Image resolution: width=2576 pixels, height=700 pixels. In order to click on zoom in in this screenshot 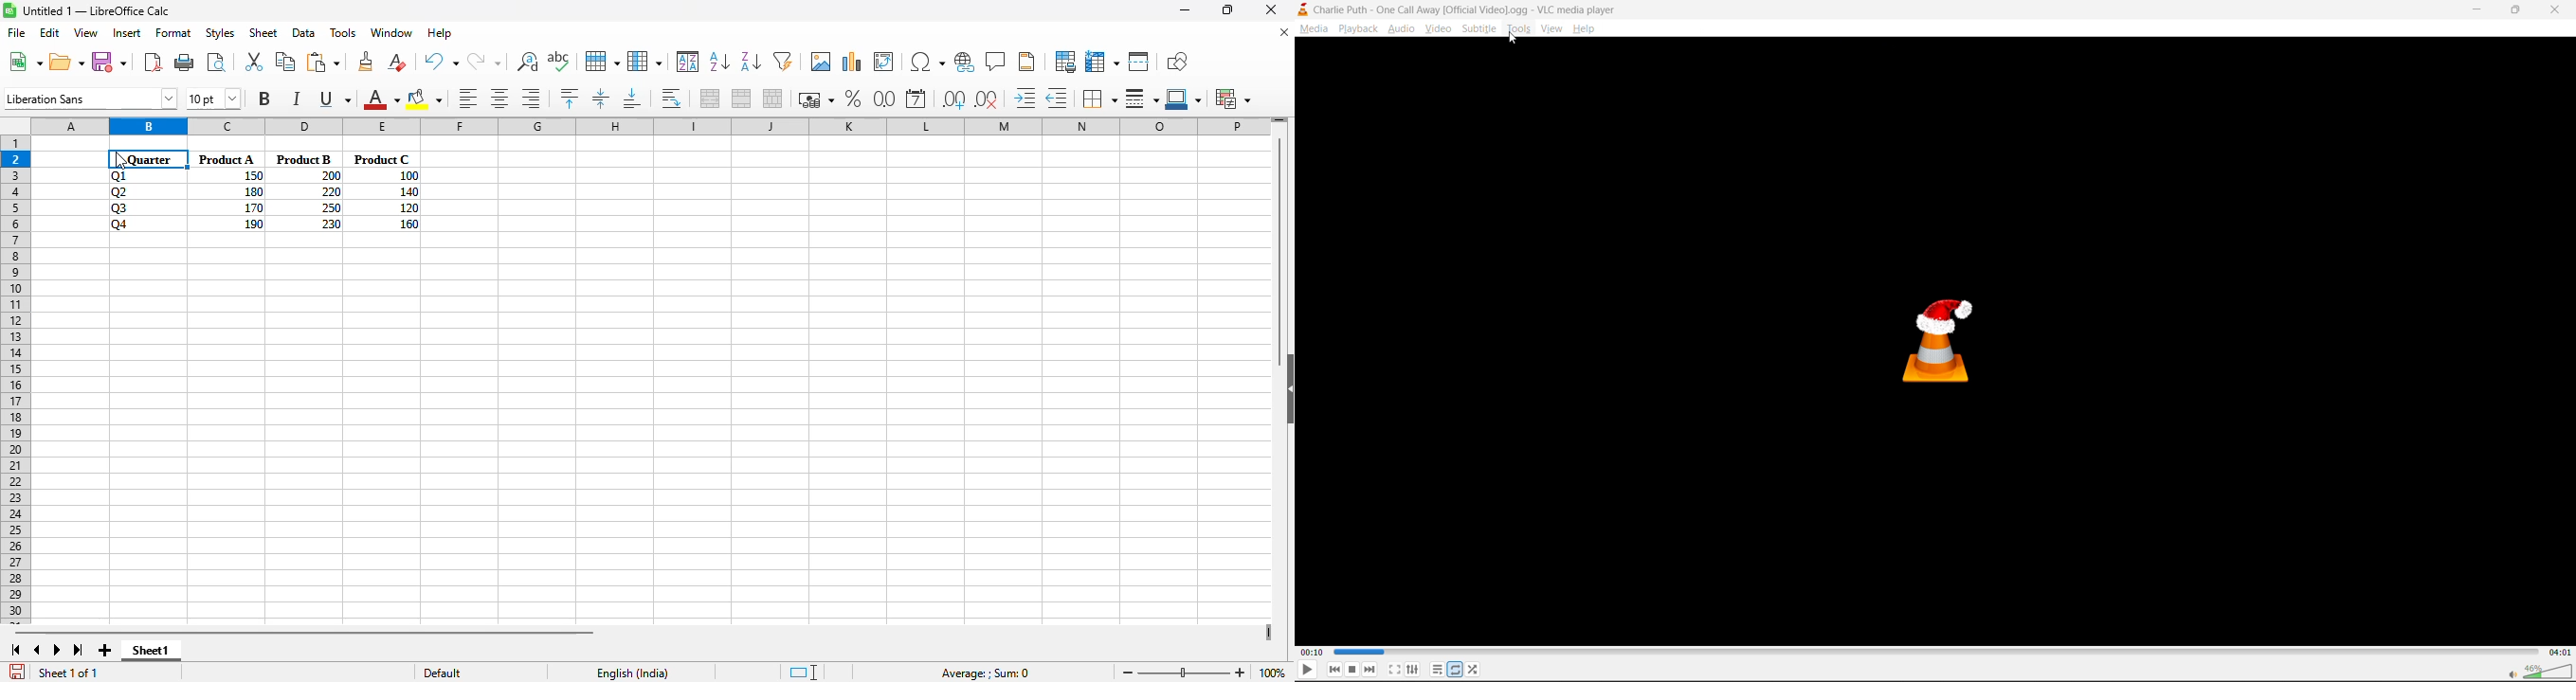, I will do `click(1241, 673)`.